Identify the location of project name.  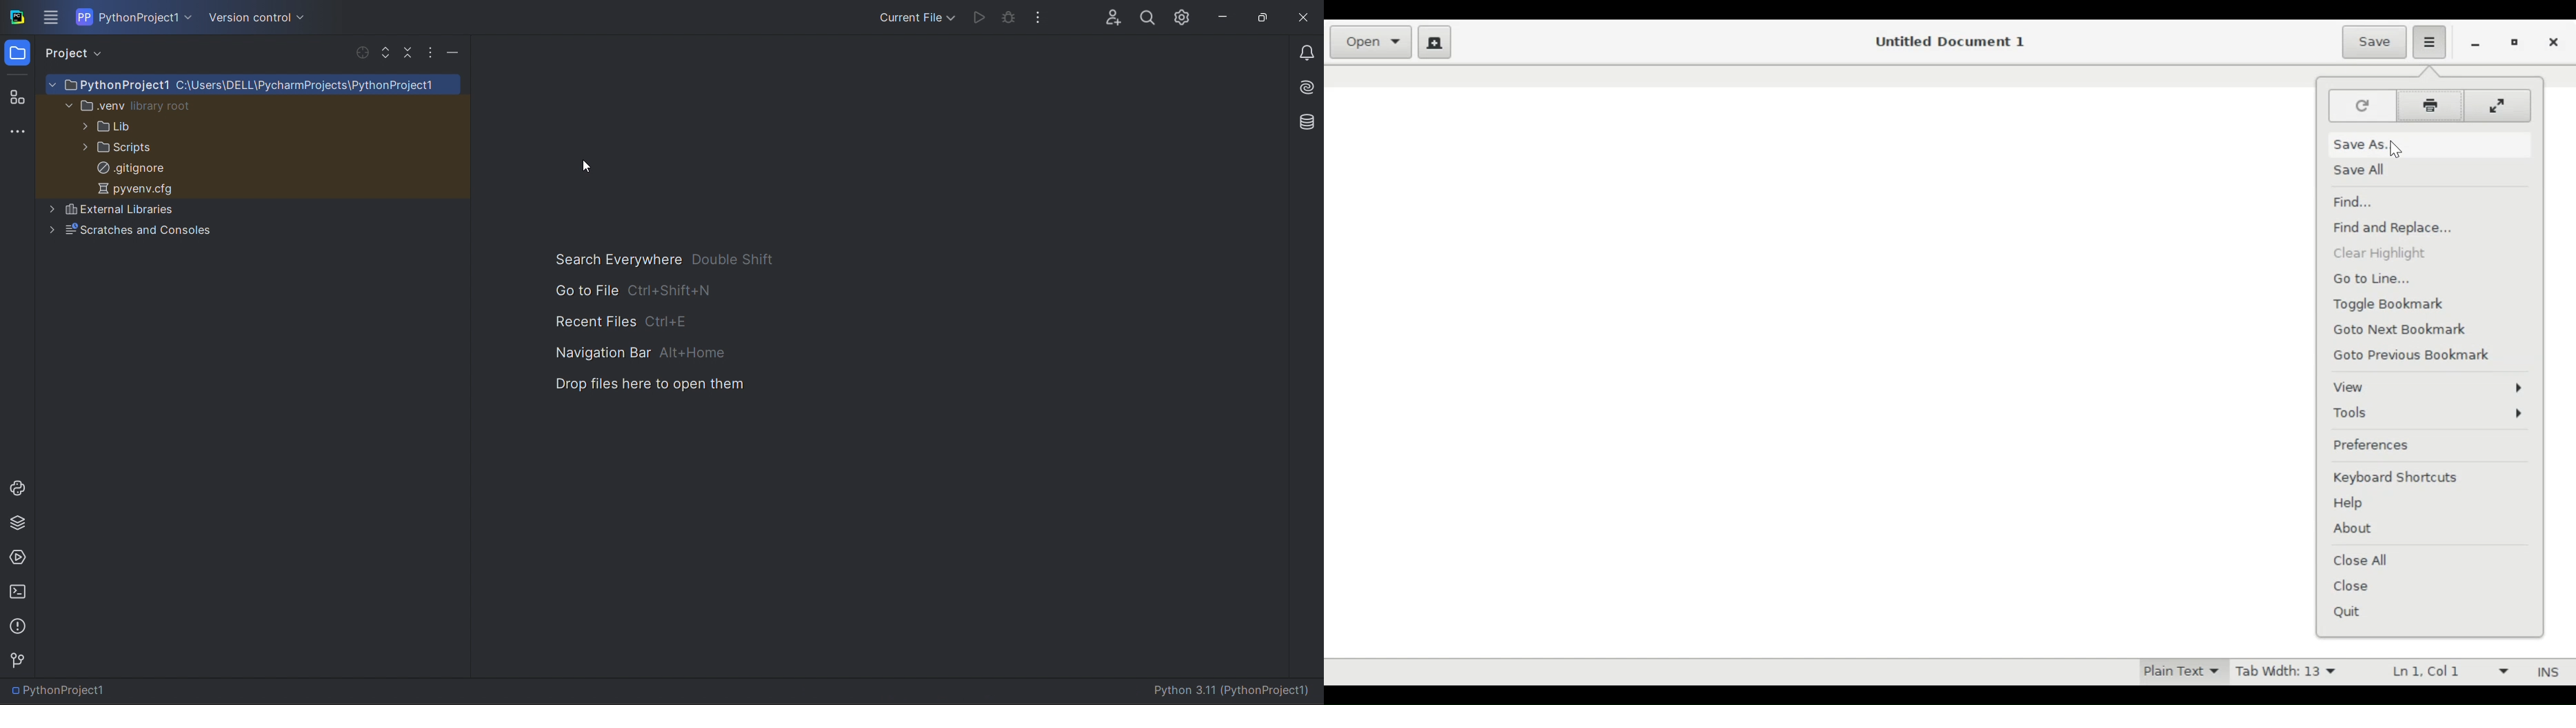
(132, 17).